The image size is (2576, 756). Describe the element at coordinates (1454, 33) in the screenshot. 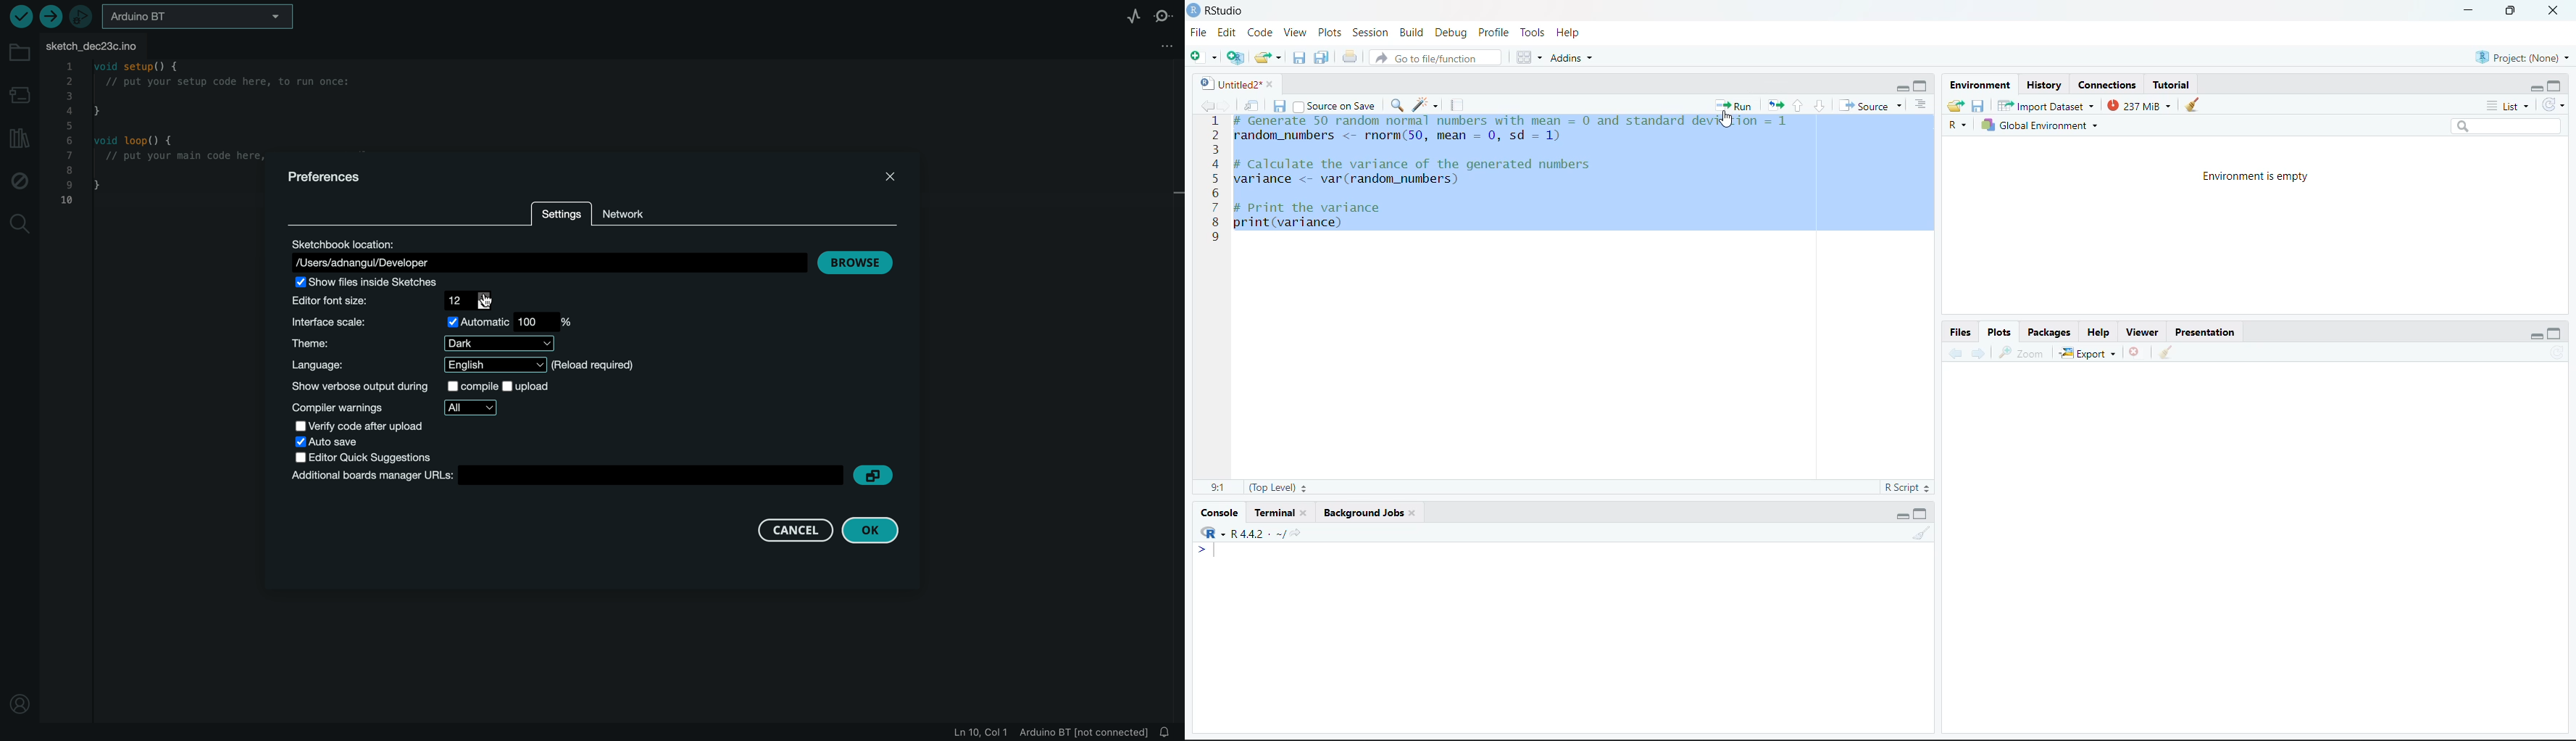

I see `Debug` at that location.